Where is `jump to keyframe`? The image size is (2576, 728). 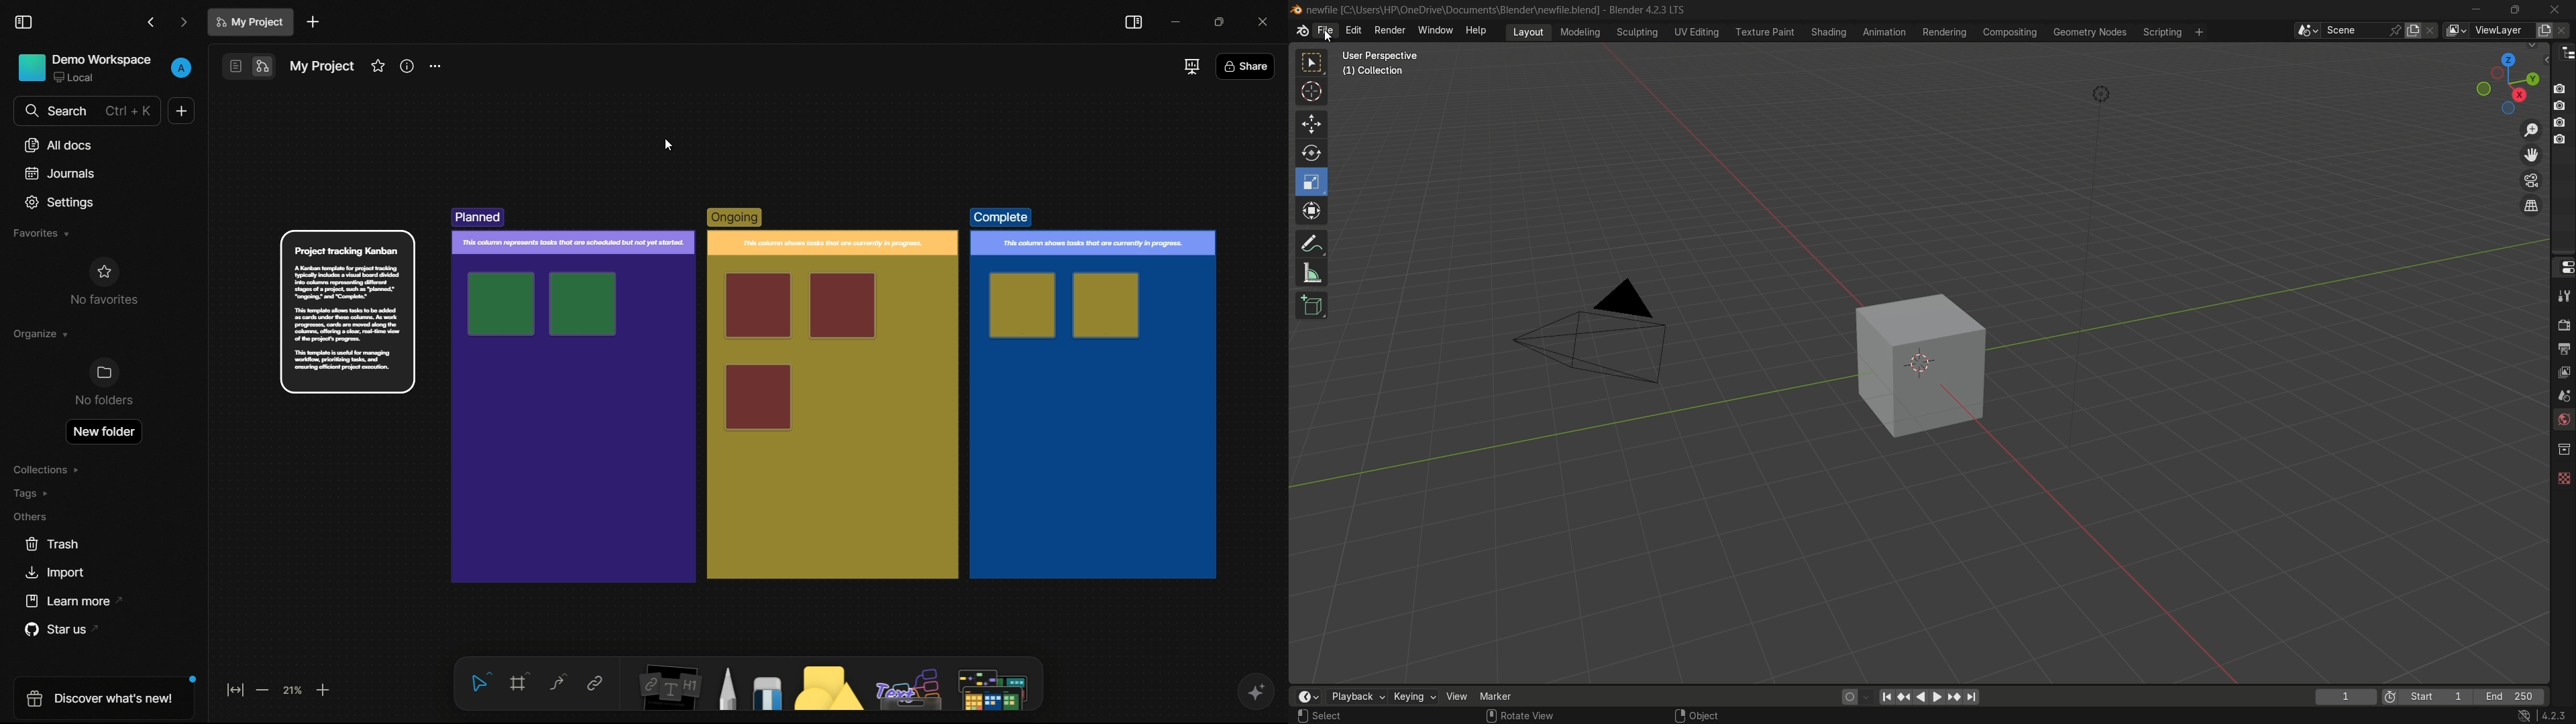
jump to keyframe is located at coordinates (1954, 696).